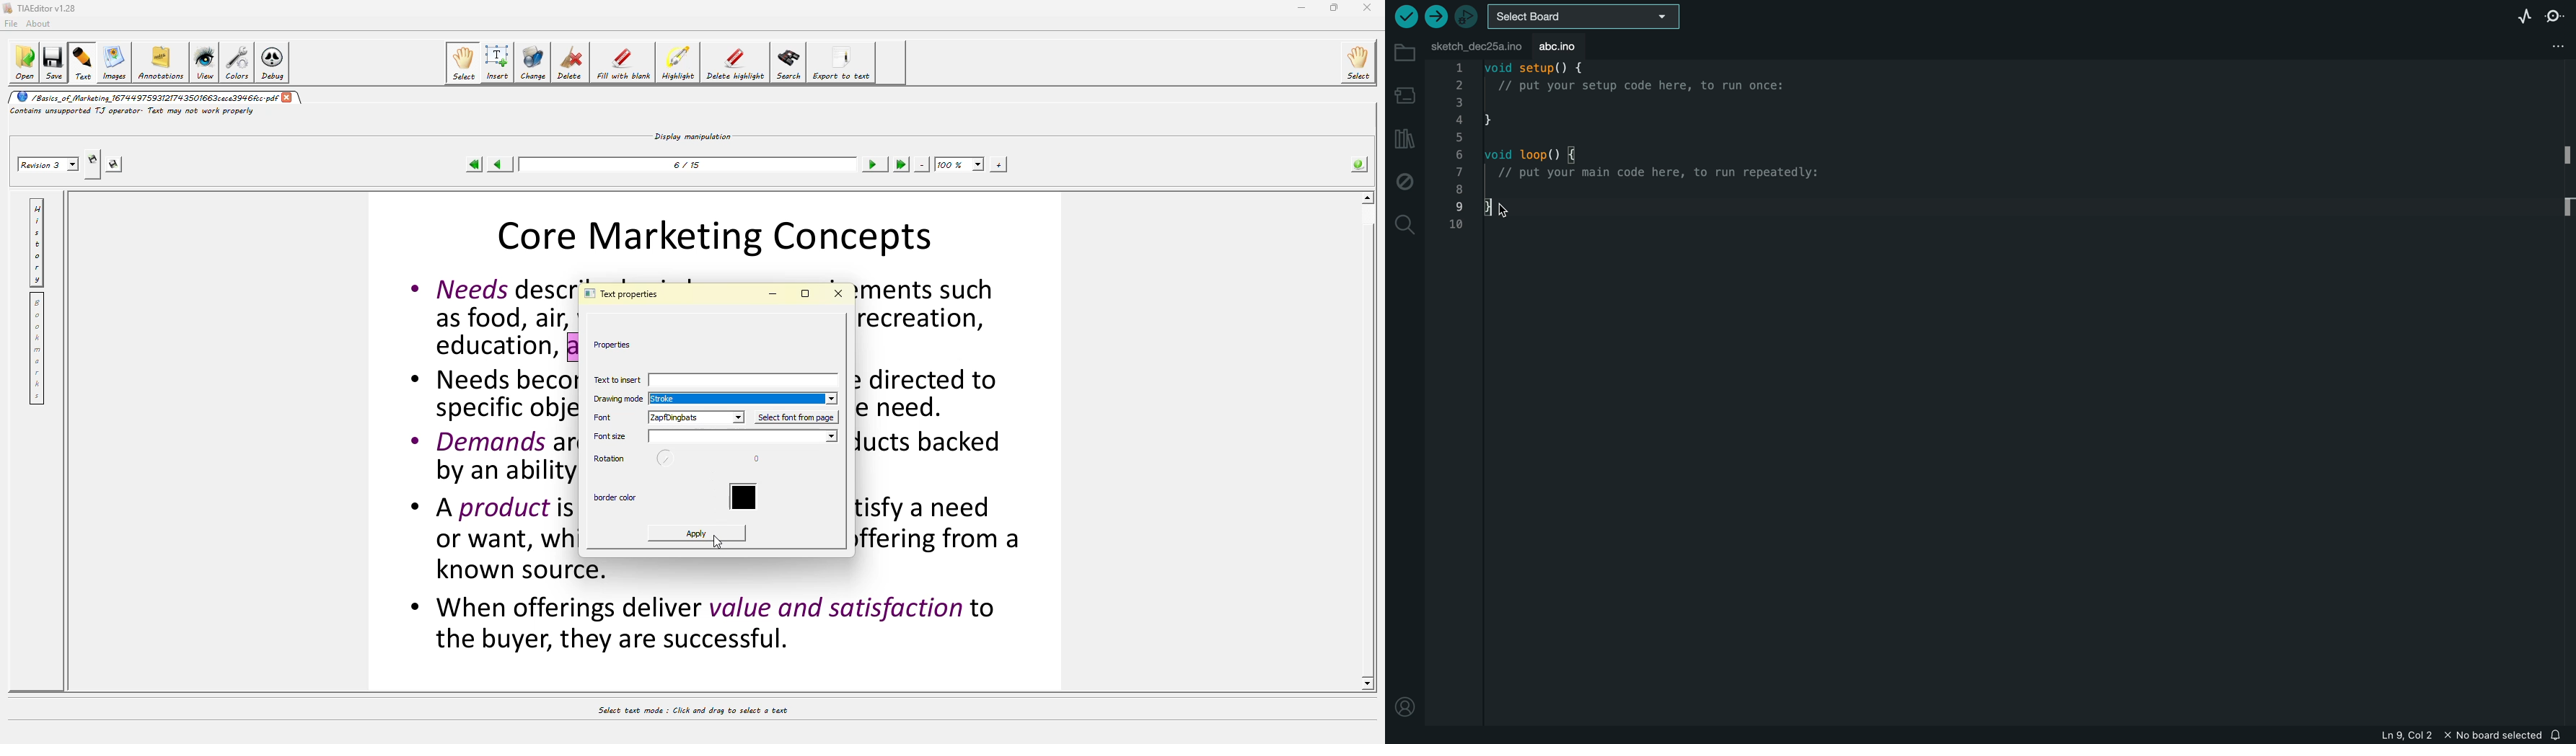  I want to click on history, so click(38, 244).